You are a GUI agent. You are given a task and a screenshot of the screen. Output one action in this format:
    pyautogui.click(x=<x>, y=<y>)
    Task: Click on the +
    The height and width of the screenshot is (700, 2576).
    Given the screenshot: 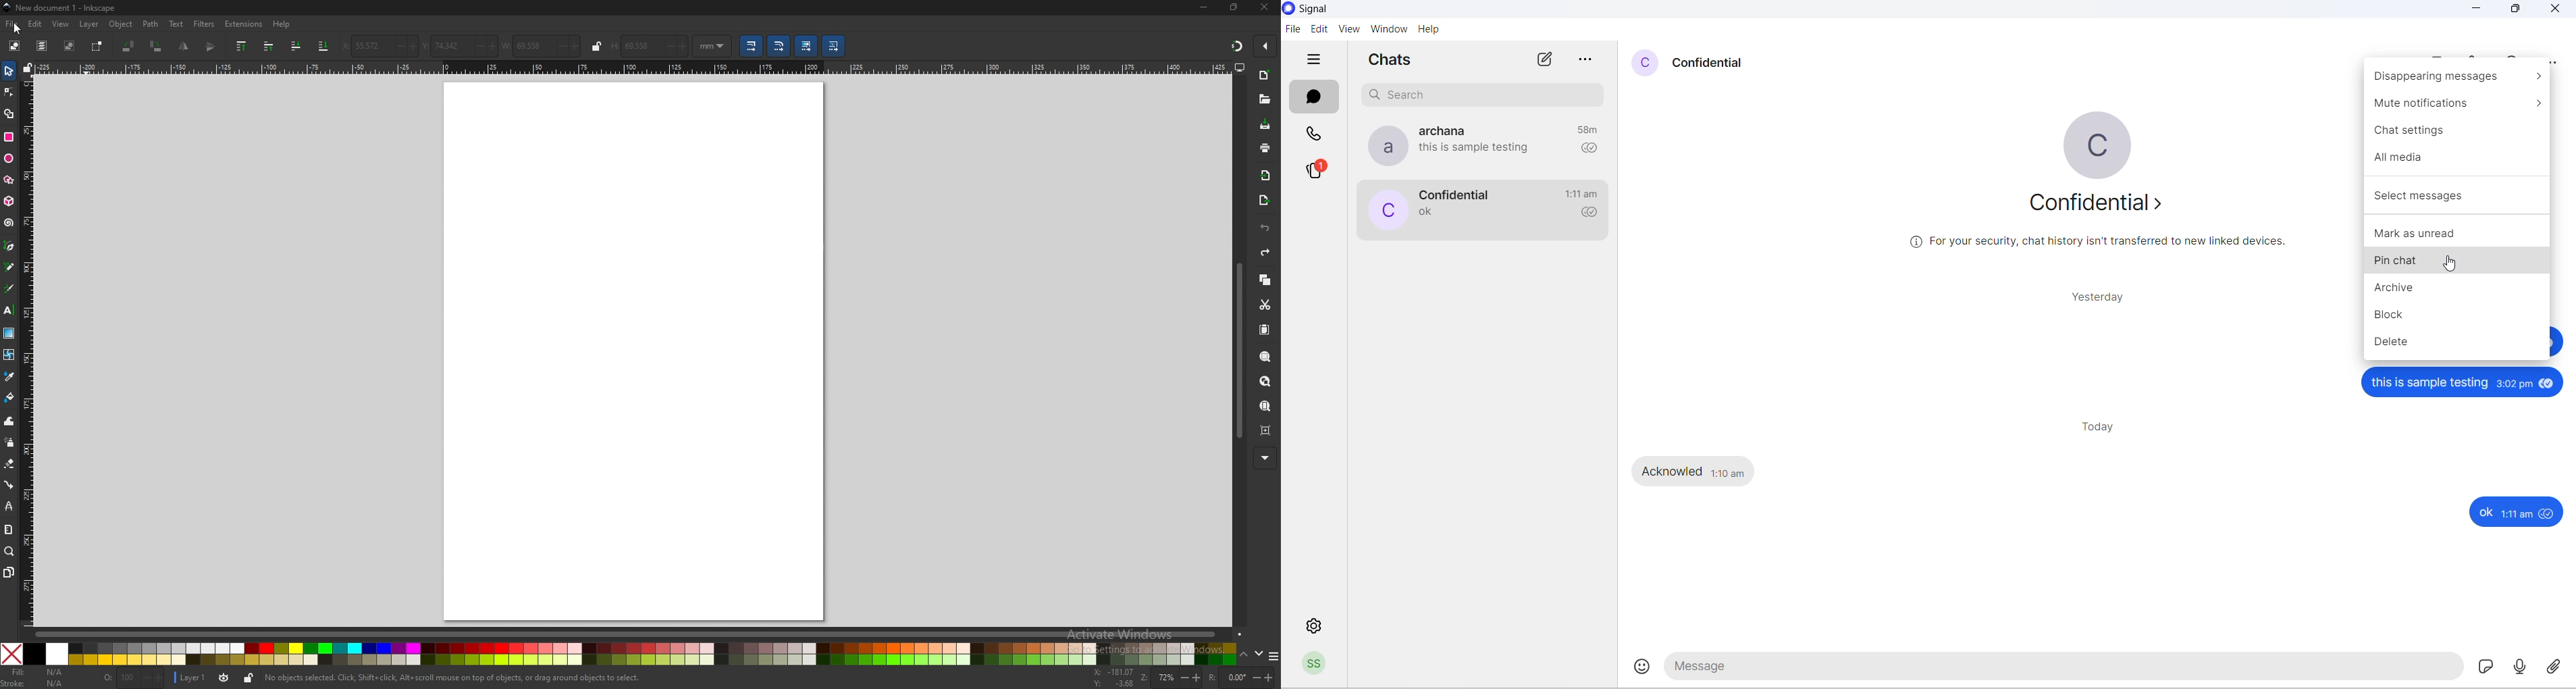 What is the action you would take?
    pyautogui.click(x=1196, y=678)
    